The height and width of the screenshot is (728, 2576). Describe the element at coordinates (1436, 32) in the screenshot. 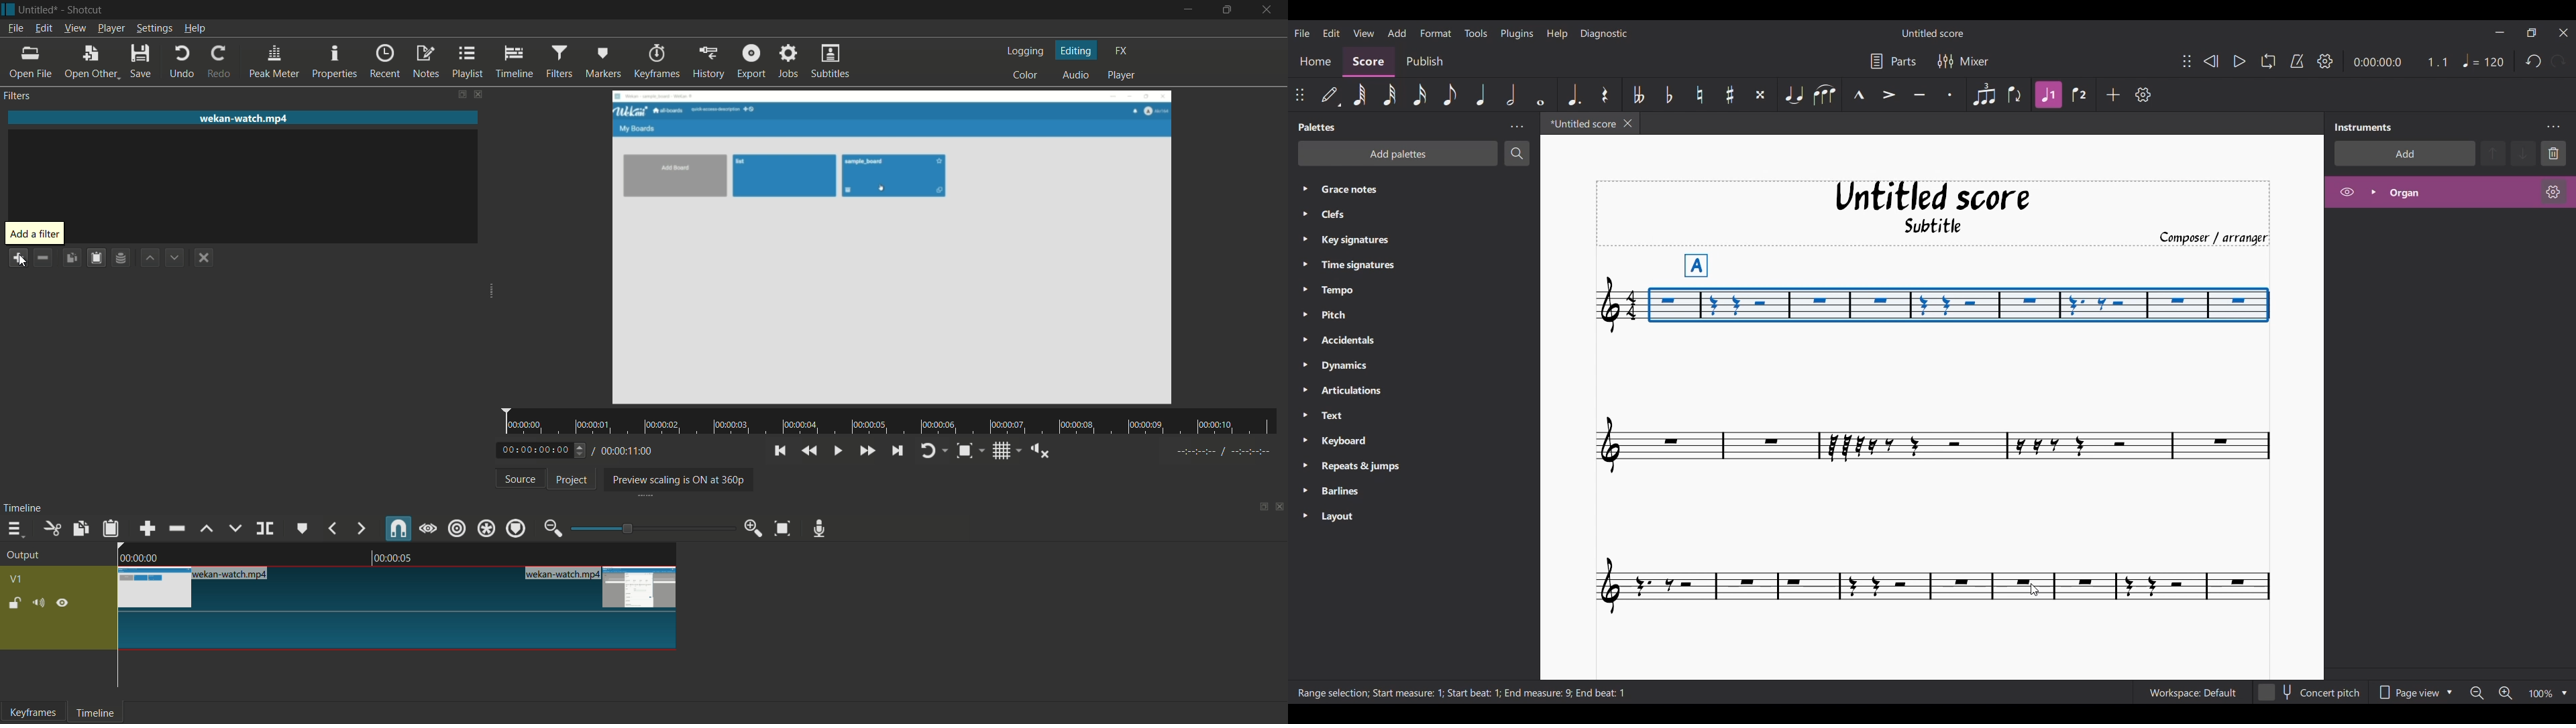

I see `Format menu` at that location.